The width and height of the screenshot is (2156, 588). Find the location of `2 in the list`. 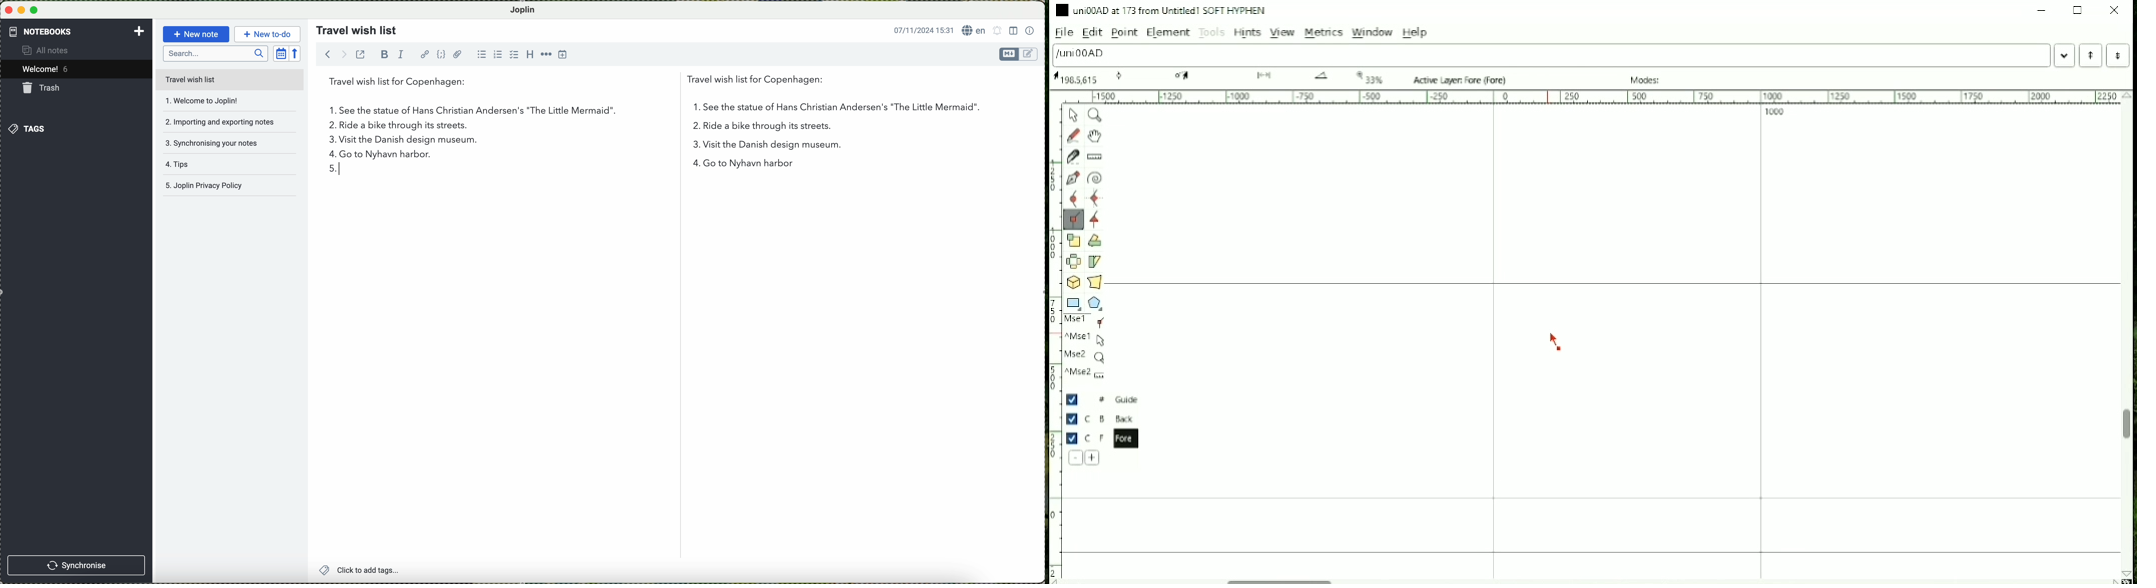

2 in the list is located at coordinates (745, 128).